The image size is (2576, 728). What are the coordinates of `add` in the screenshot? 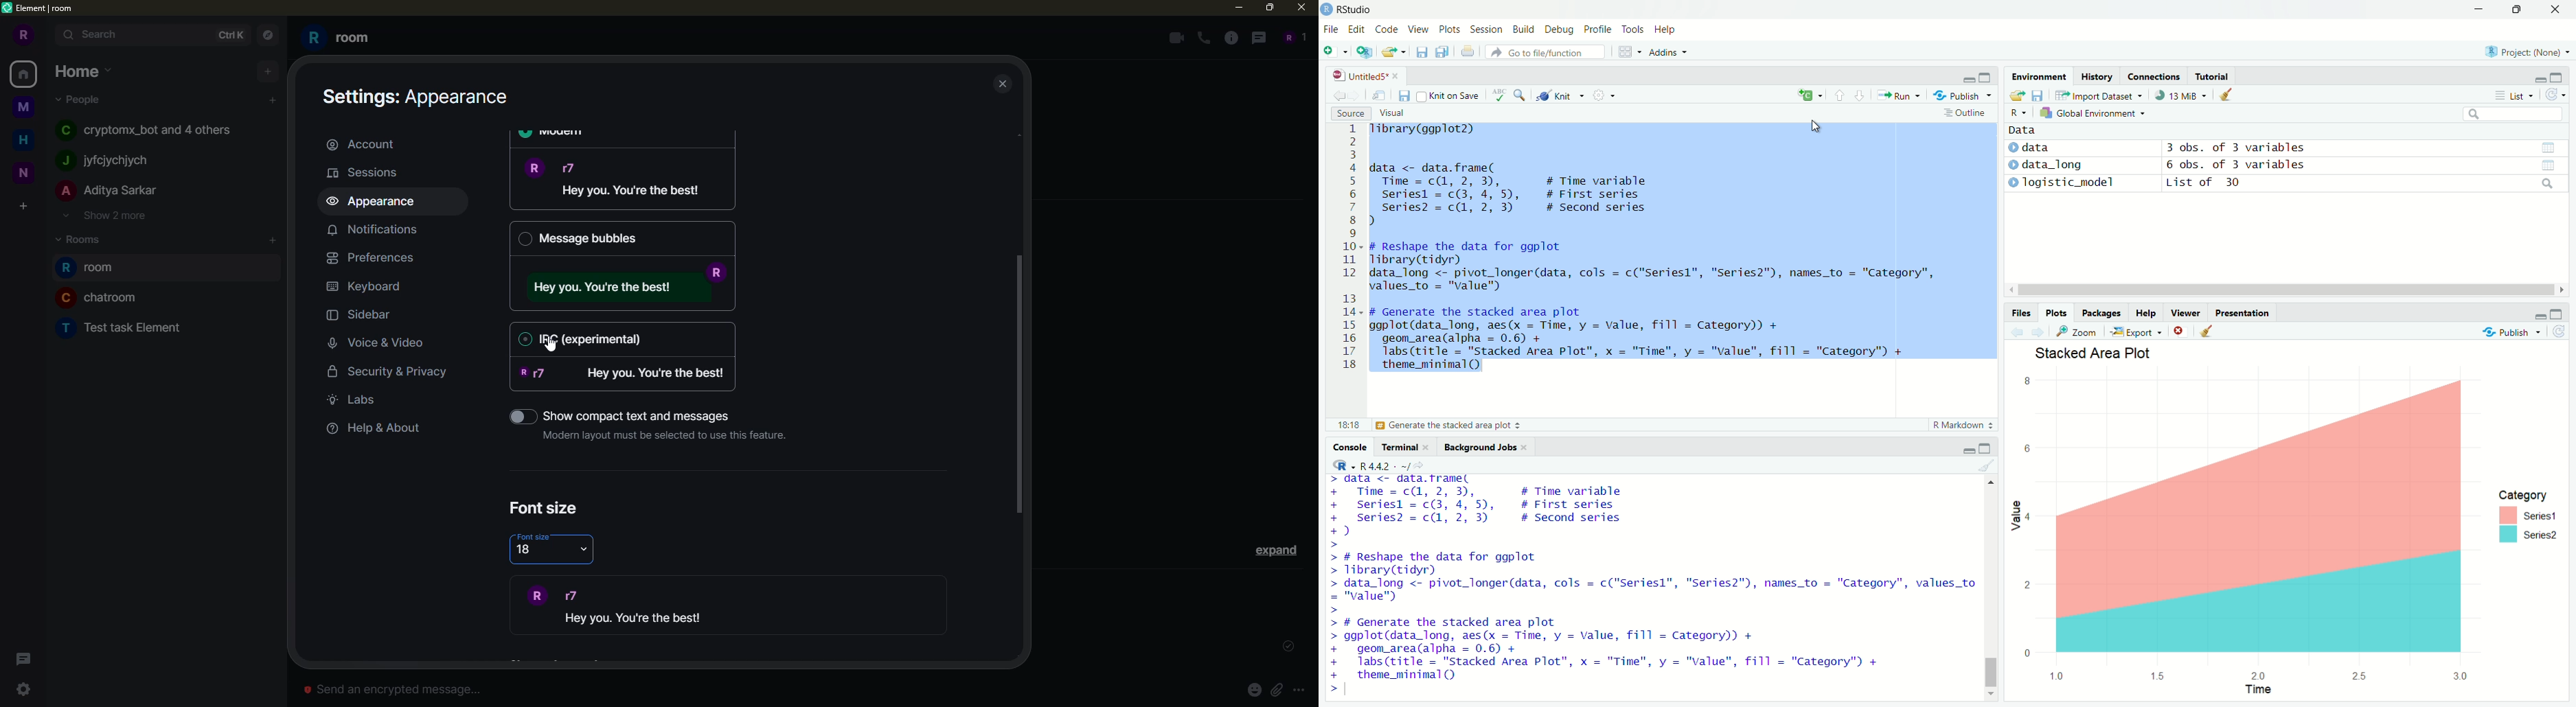 It's located at (274, 240).